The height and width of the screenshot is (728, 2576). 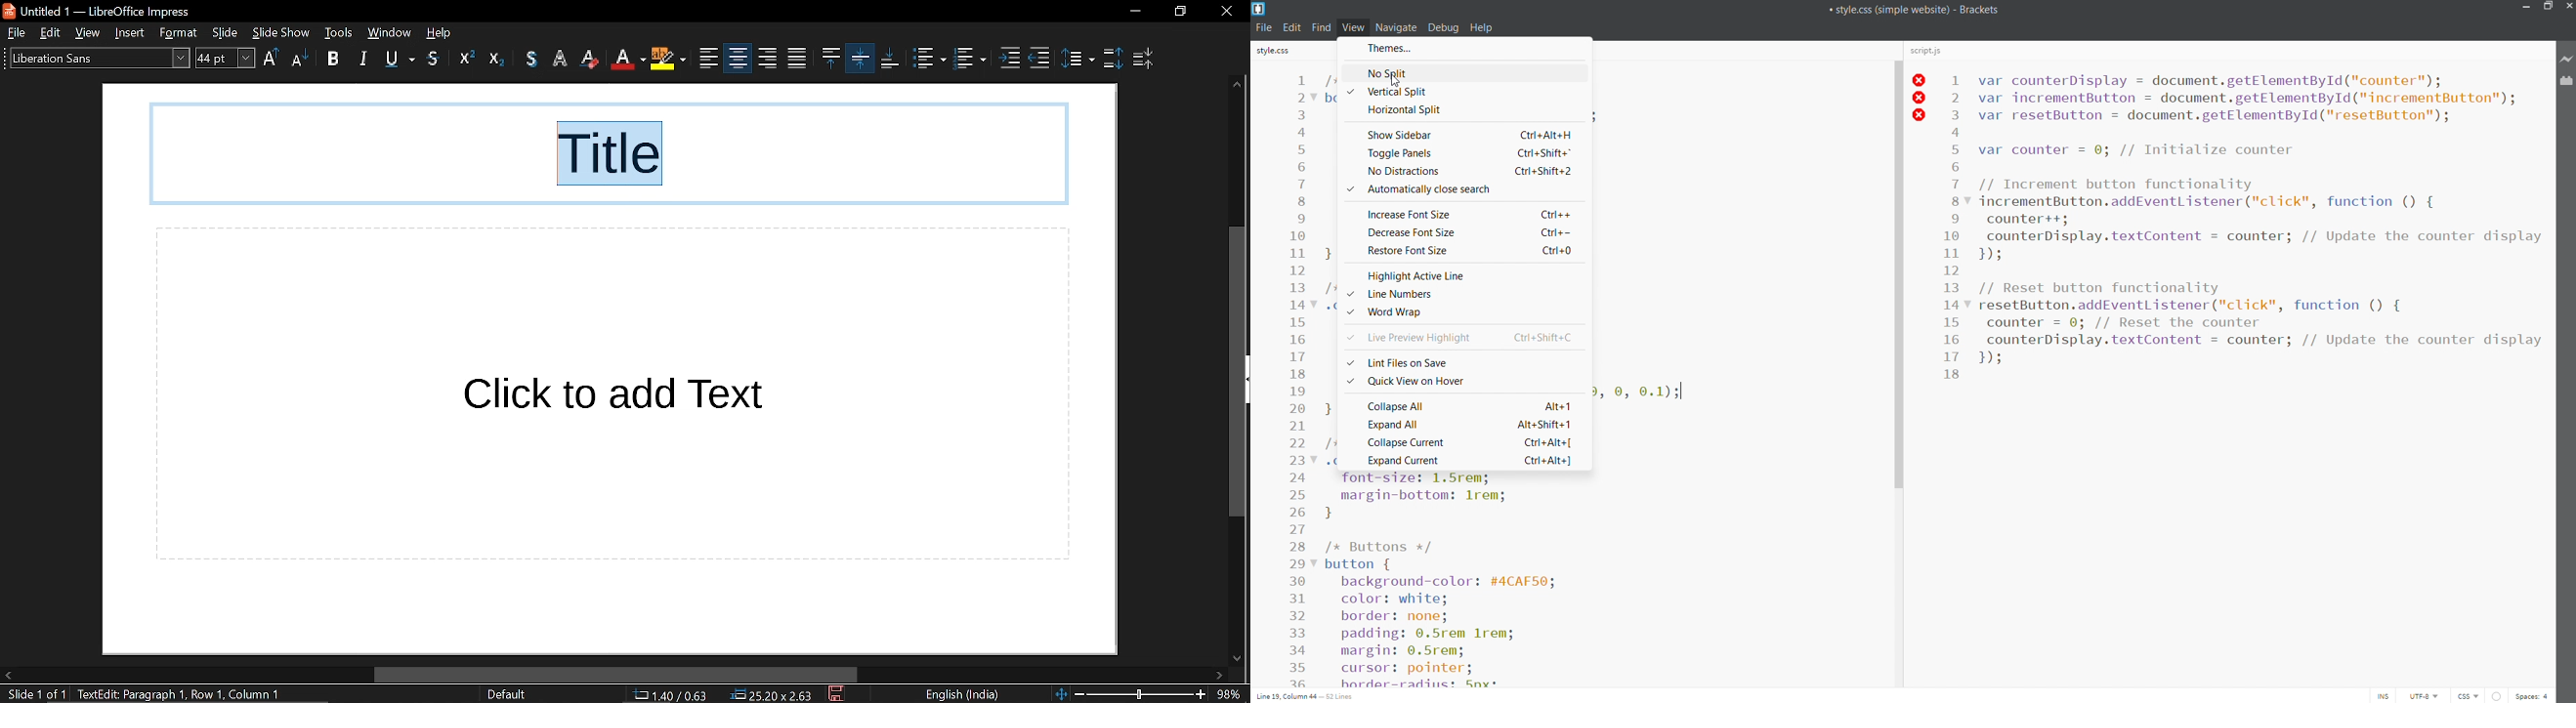 What do you see at coordinates (1954, 311) in the screenshot?
I see `line number` at bounding box center [1954, 311].